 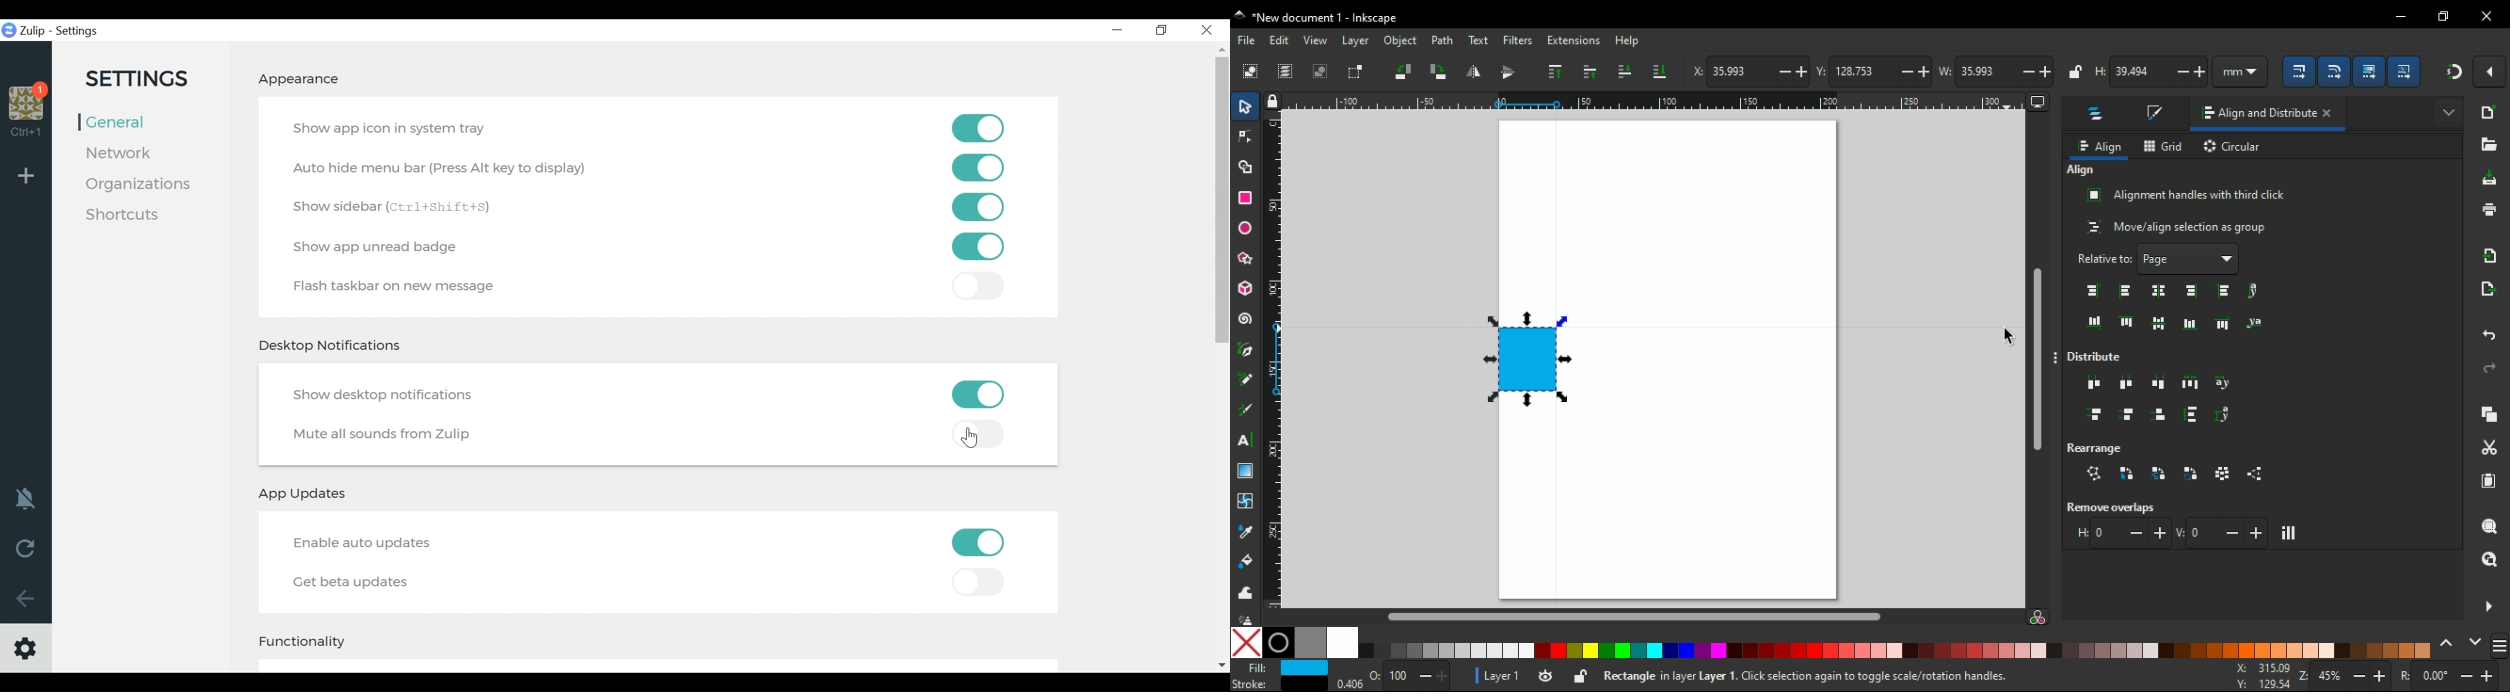 What do you see at coordinates (2148, 72) in the screenshot?
I see `height of selection` at bounding box center [2148, 72].